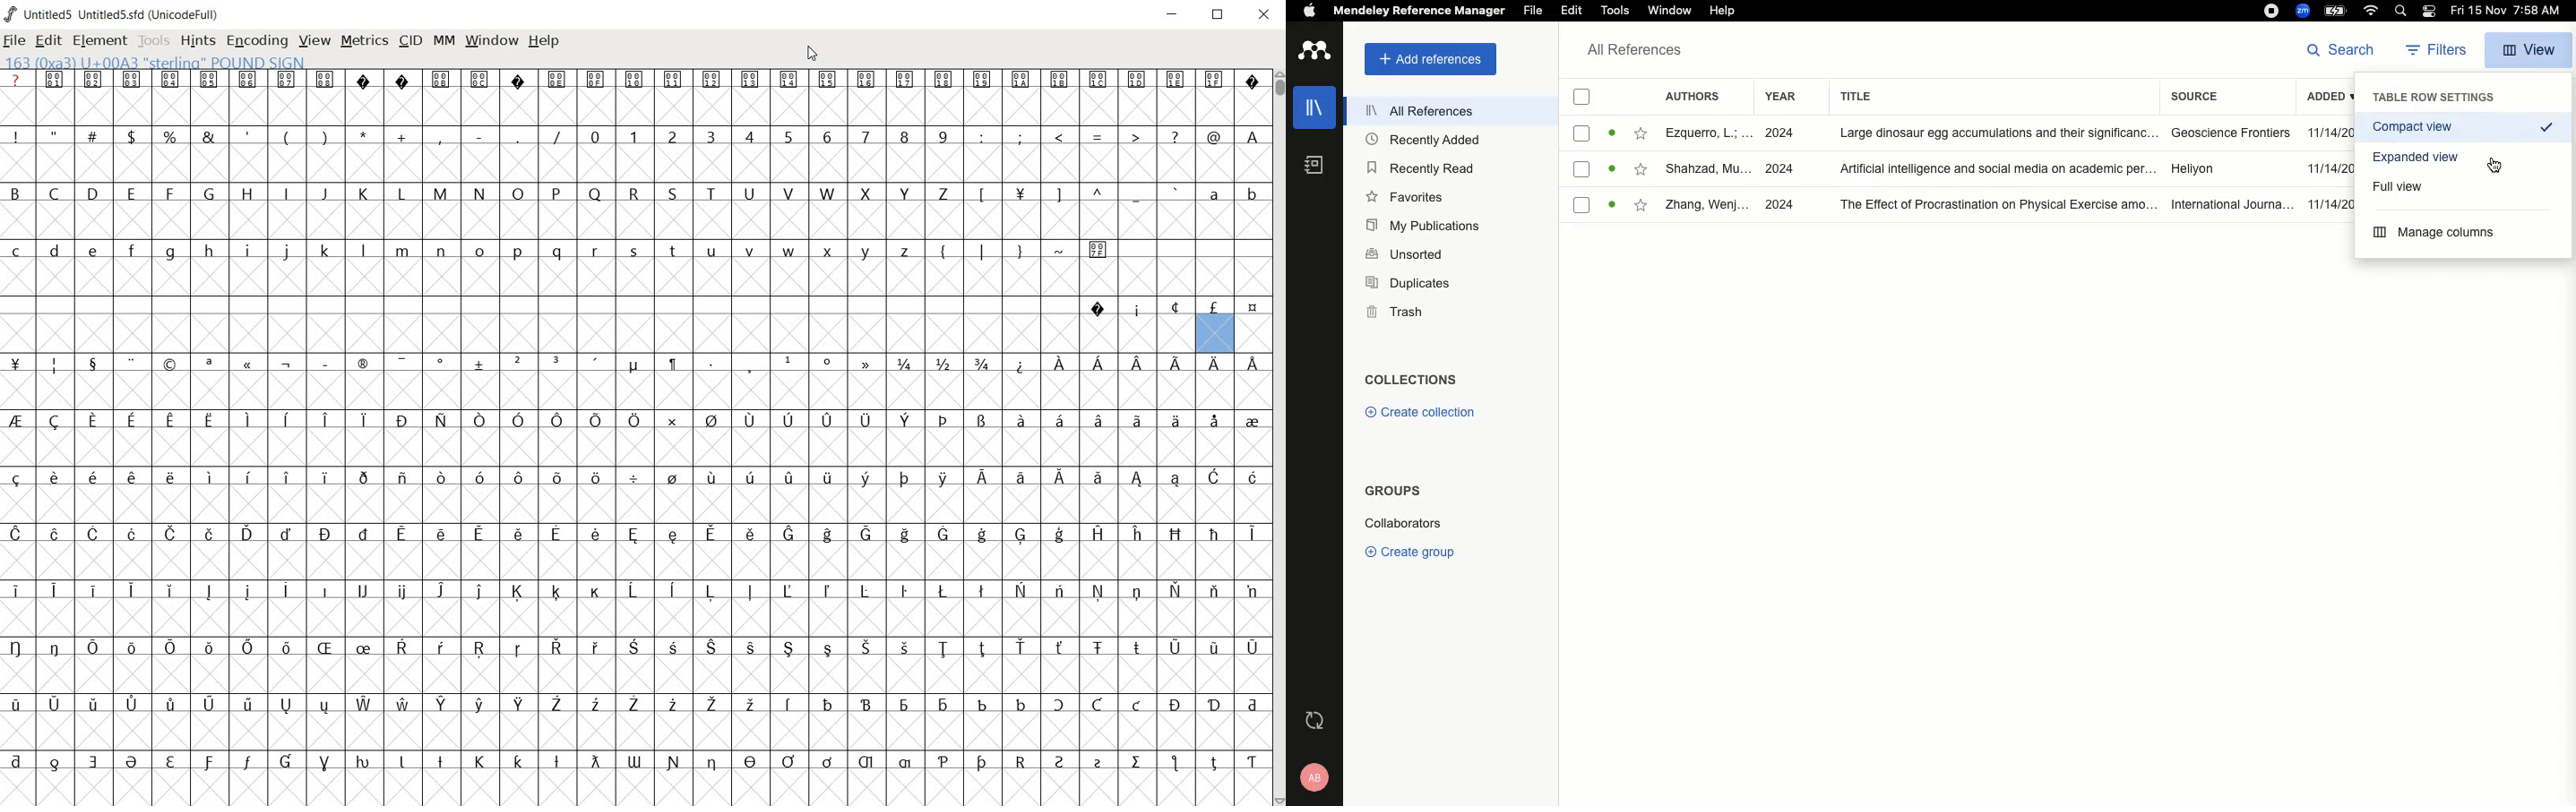  I want to click on Checkbox, so click(1582, 168).